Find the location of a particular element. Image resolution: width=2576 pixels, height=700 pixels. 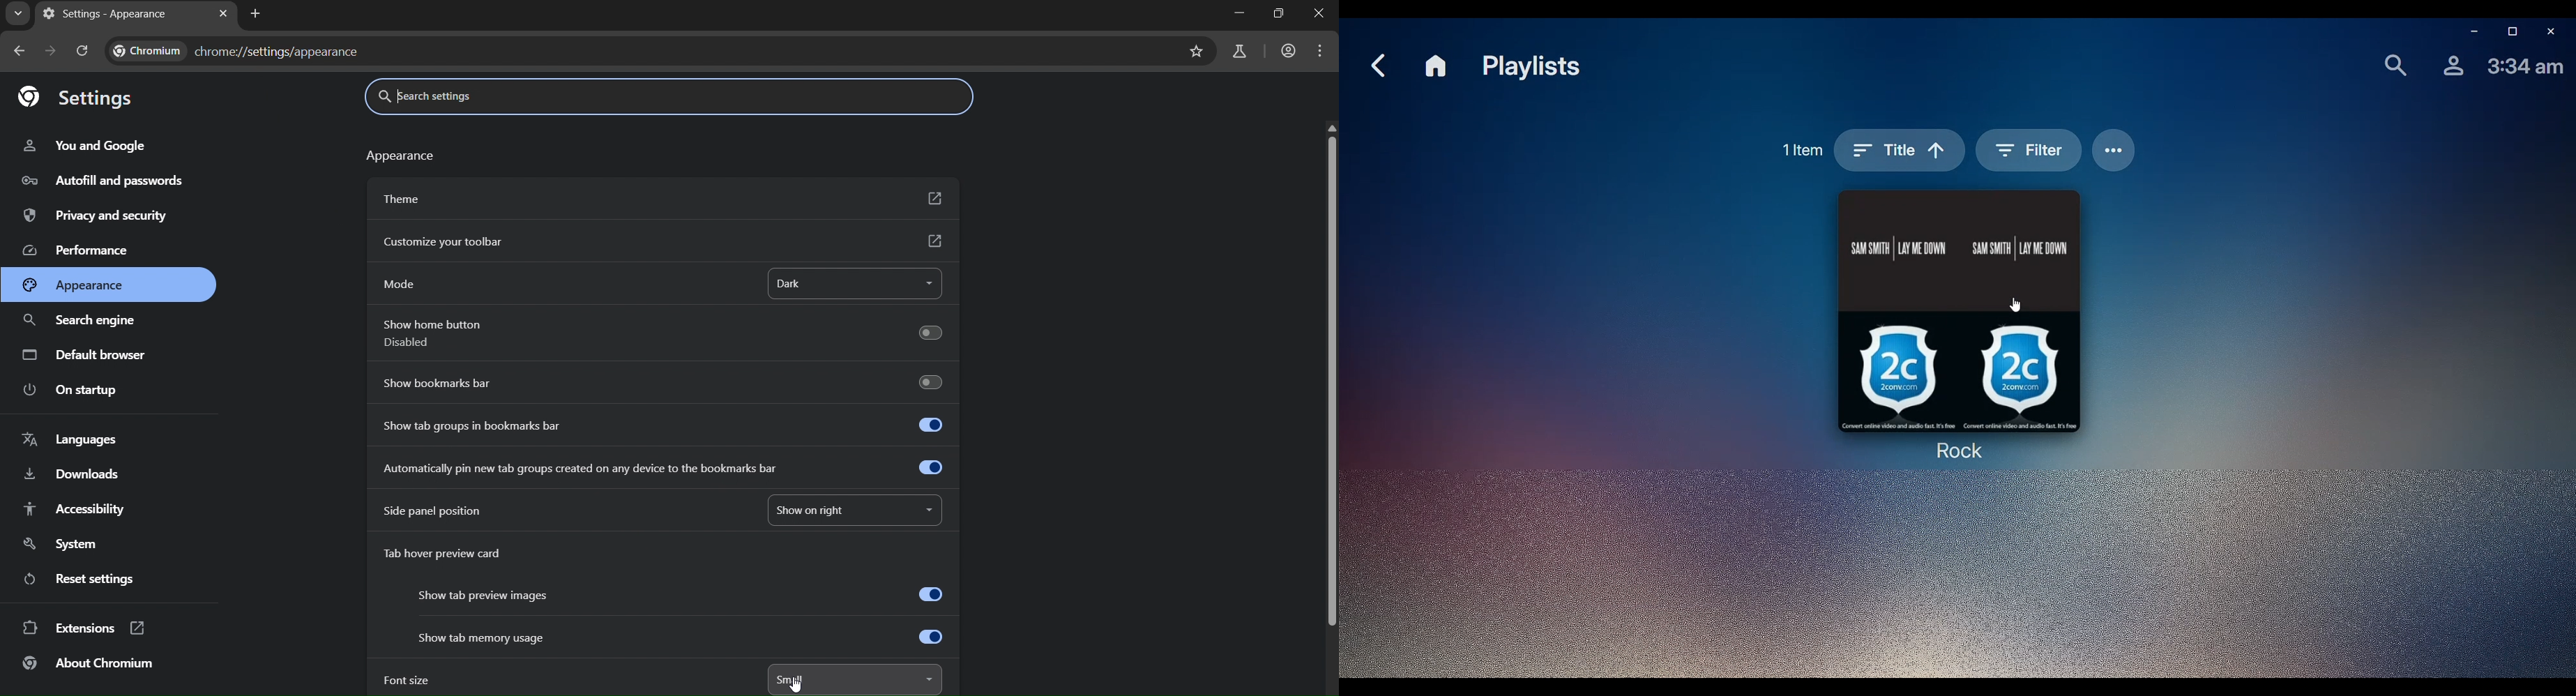

about chromium is located at coordinates (88, 665).